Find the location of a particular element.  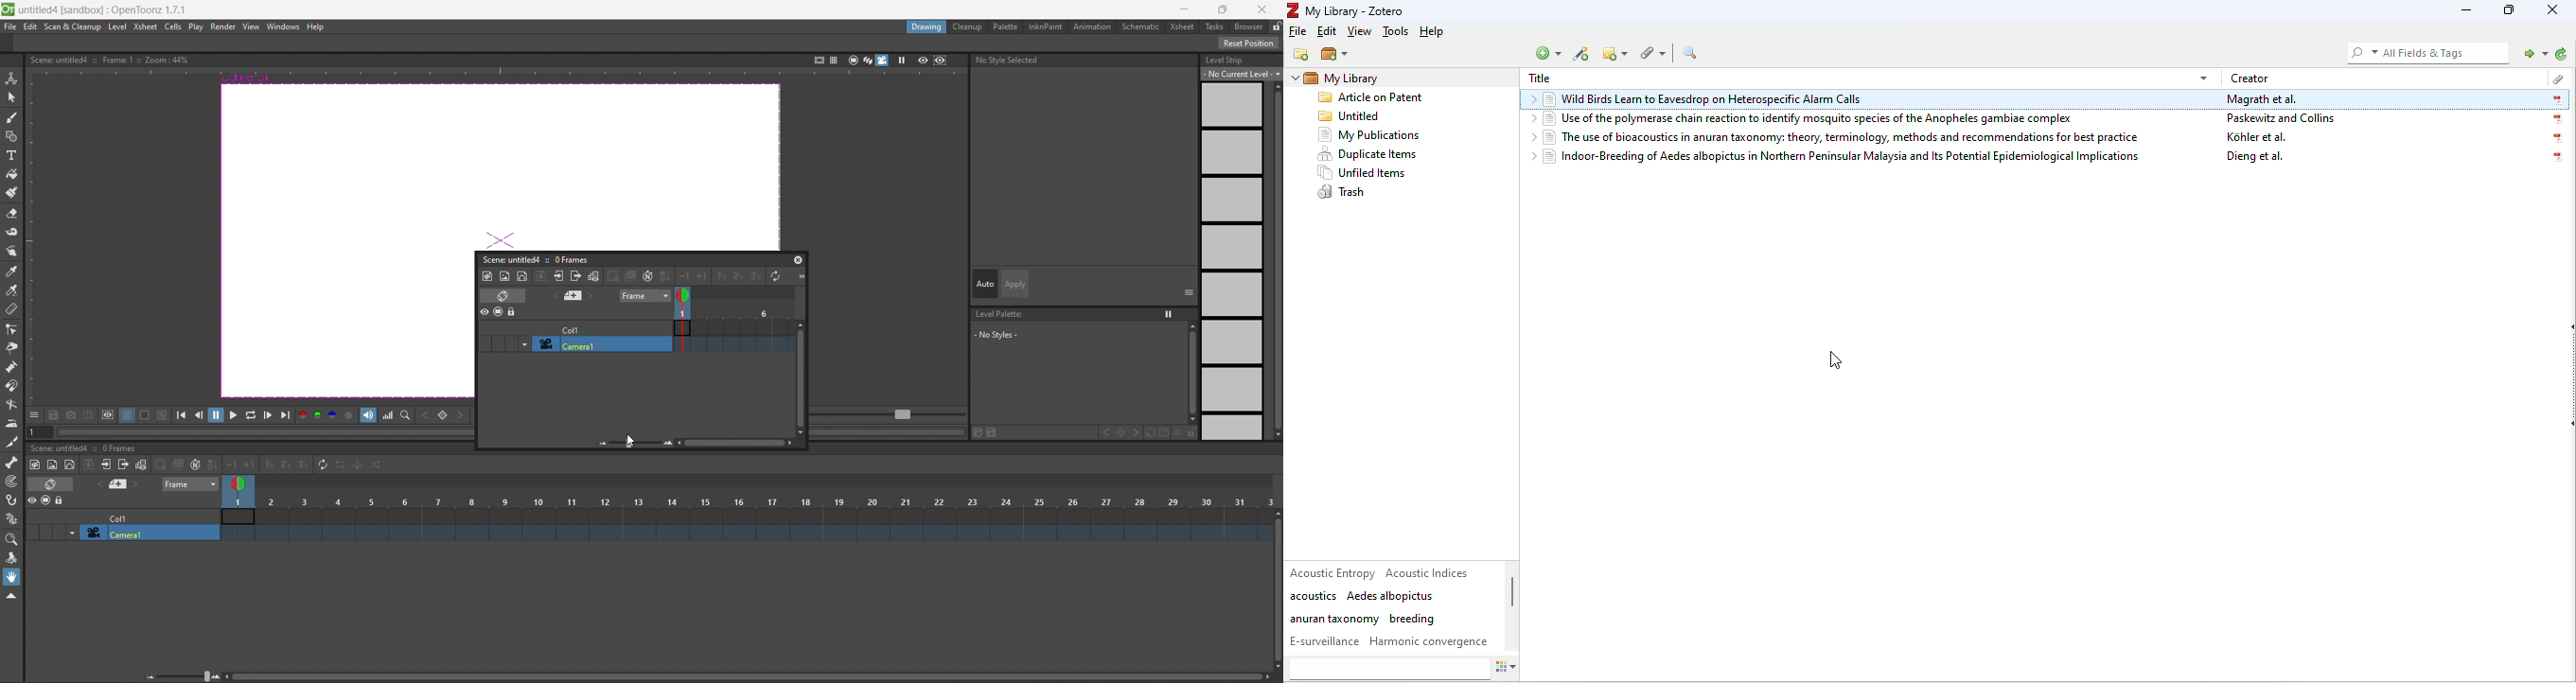

rbg picker tool is located at coordinates (12, 291).